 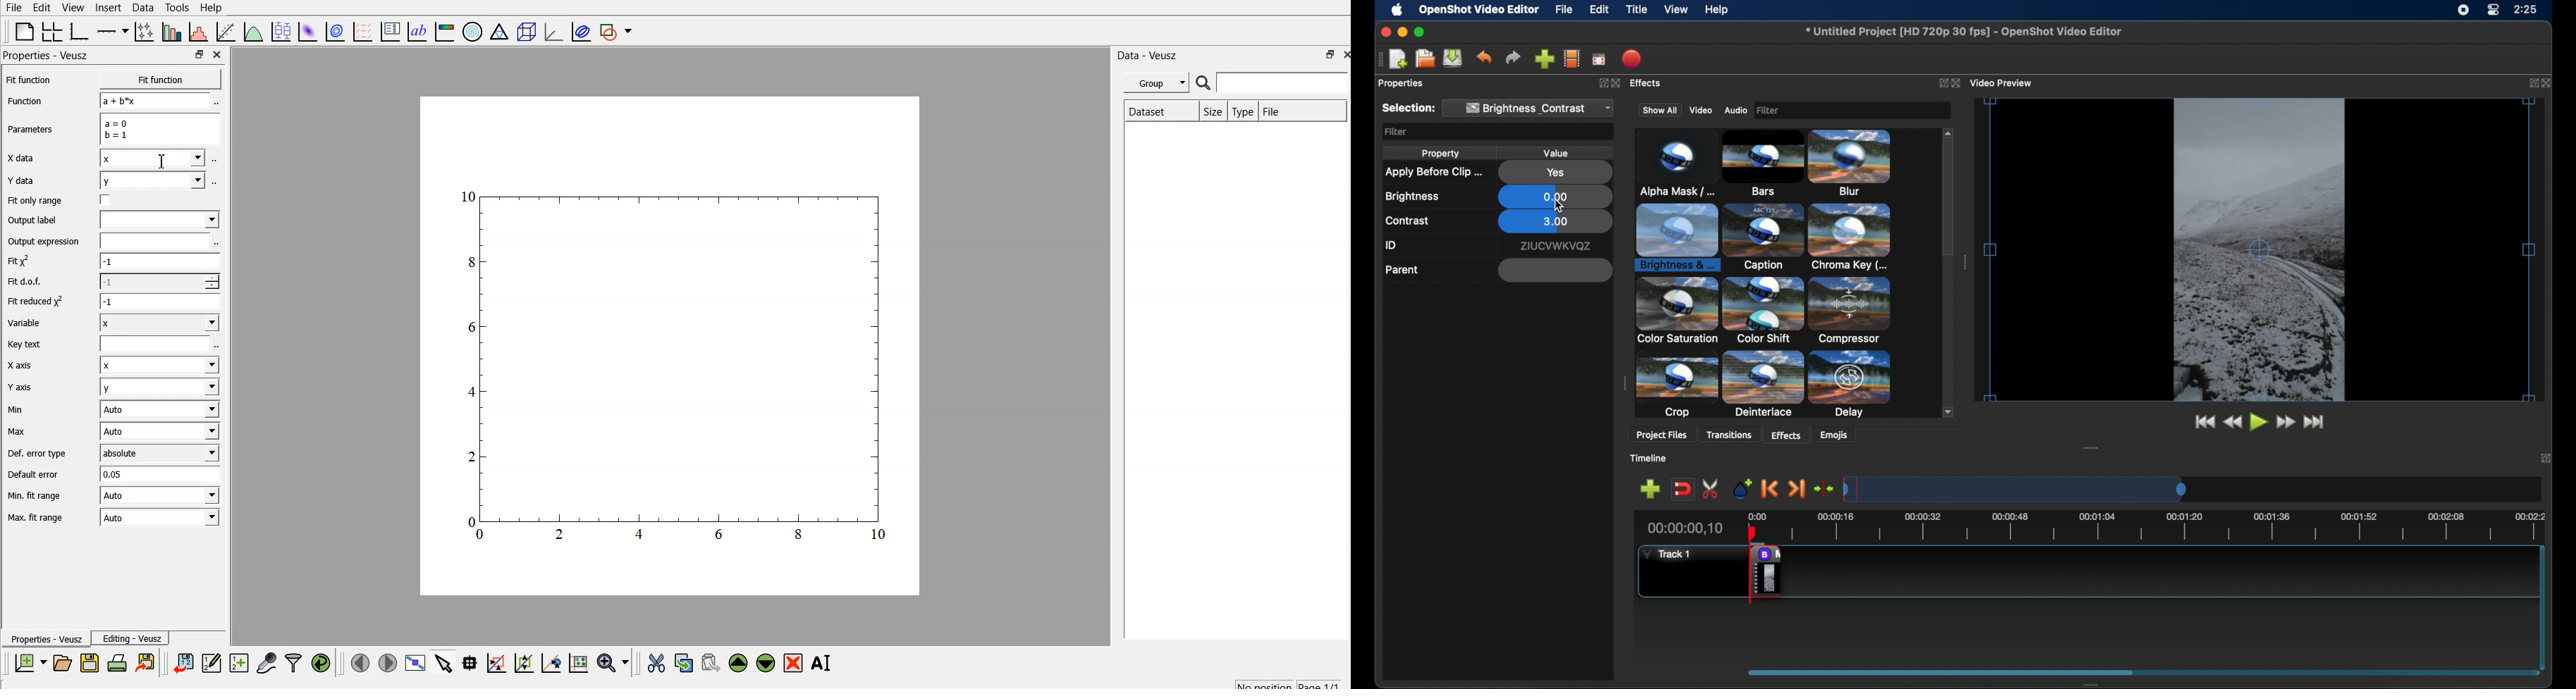 What do you see at coordinates (1784, 434) in the screenshot?
I see `effects` at bounding box center [1784, 434].